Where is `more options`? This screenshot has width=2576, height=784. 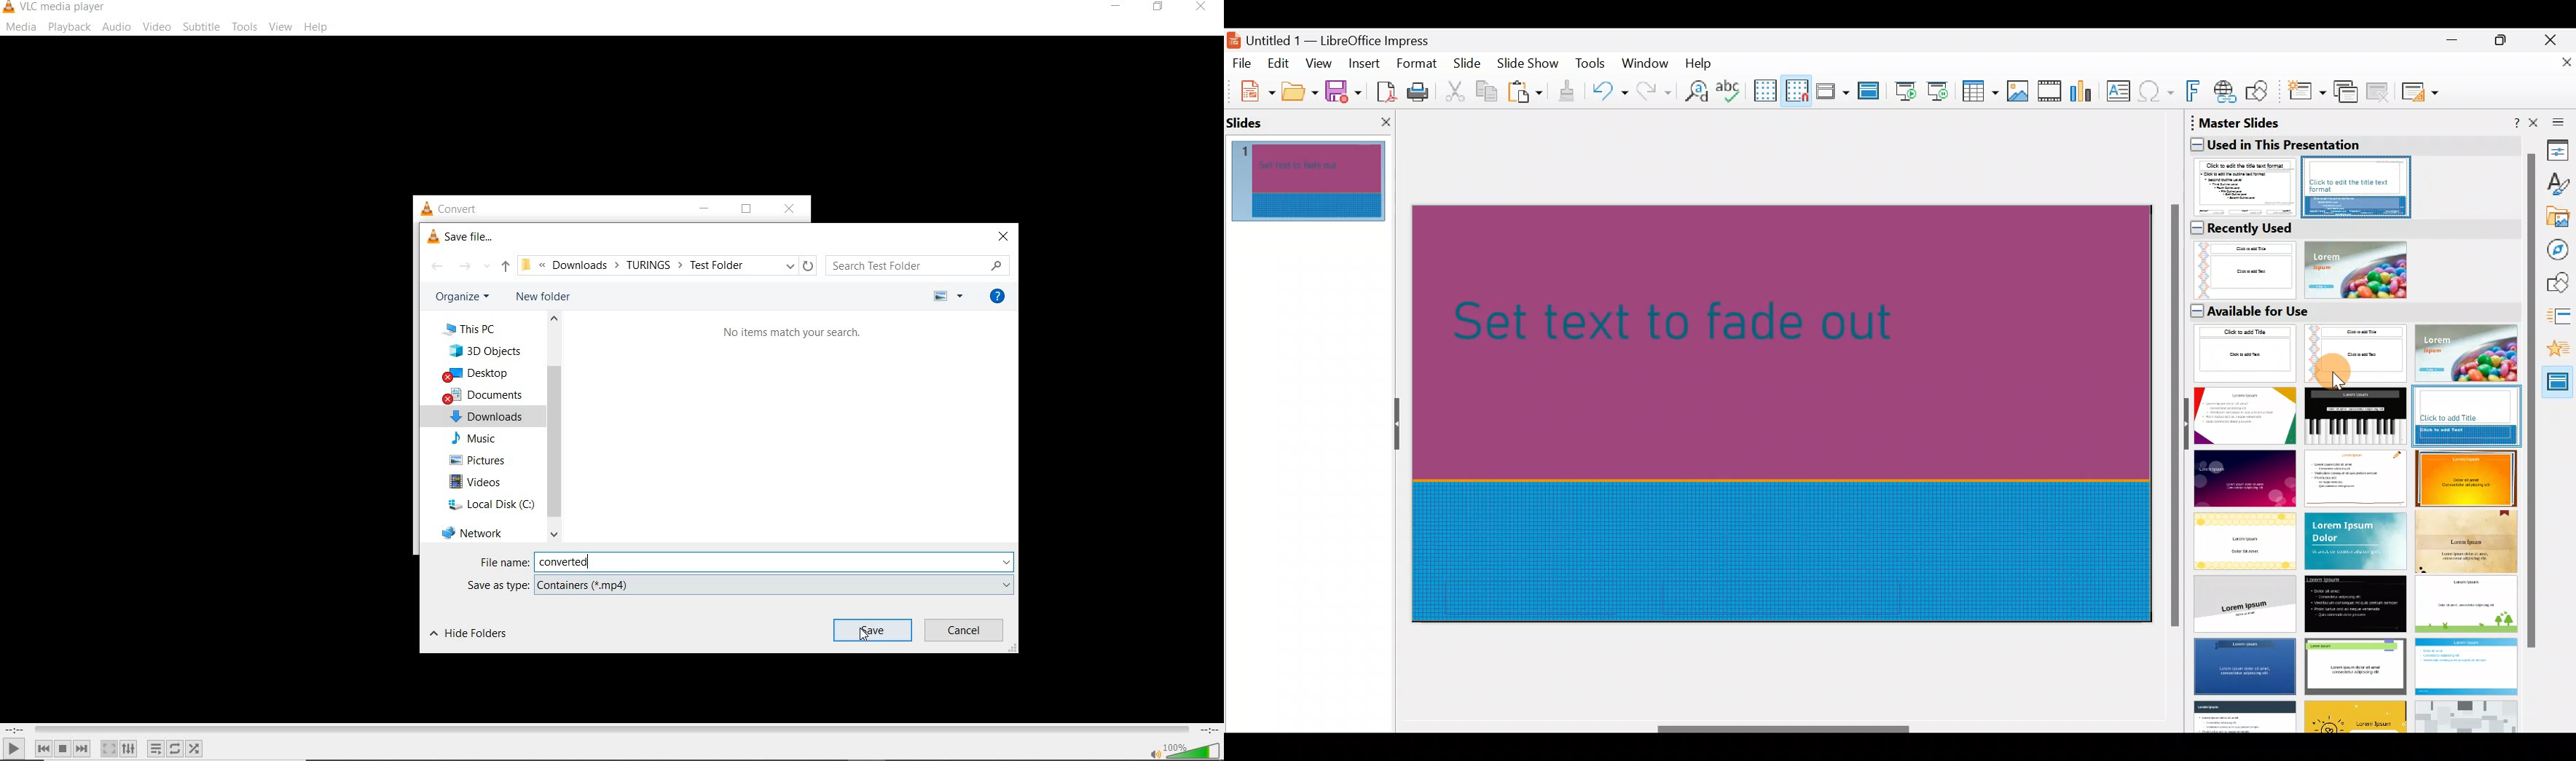
more options is located at coordinates (946, 296).